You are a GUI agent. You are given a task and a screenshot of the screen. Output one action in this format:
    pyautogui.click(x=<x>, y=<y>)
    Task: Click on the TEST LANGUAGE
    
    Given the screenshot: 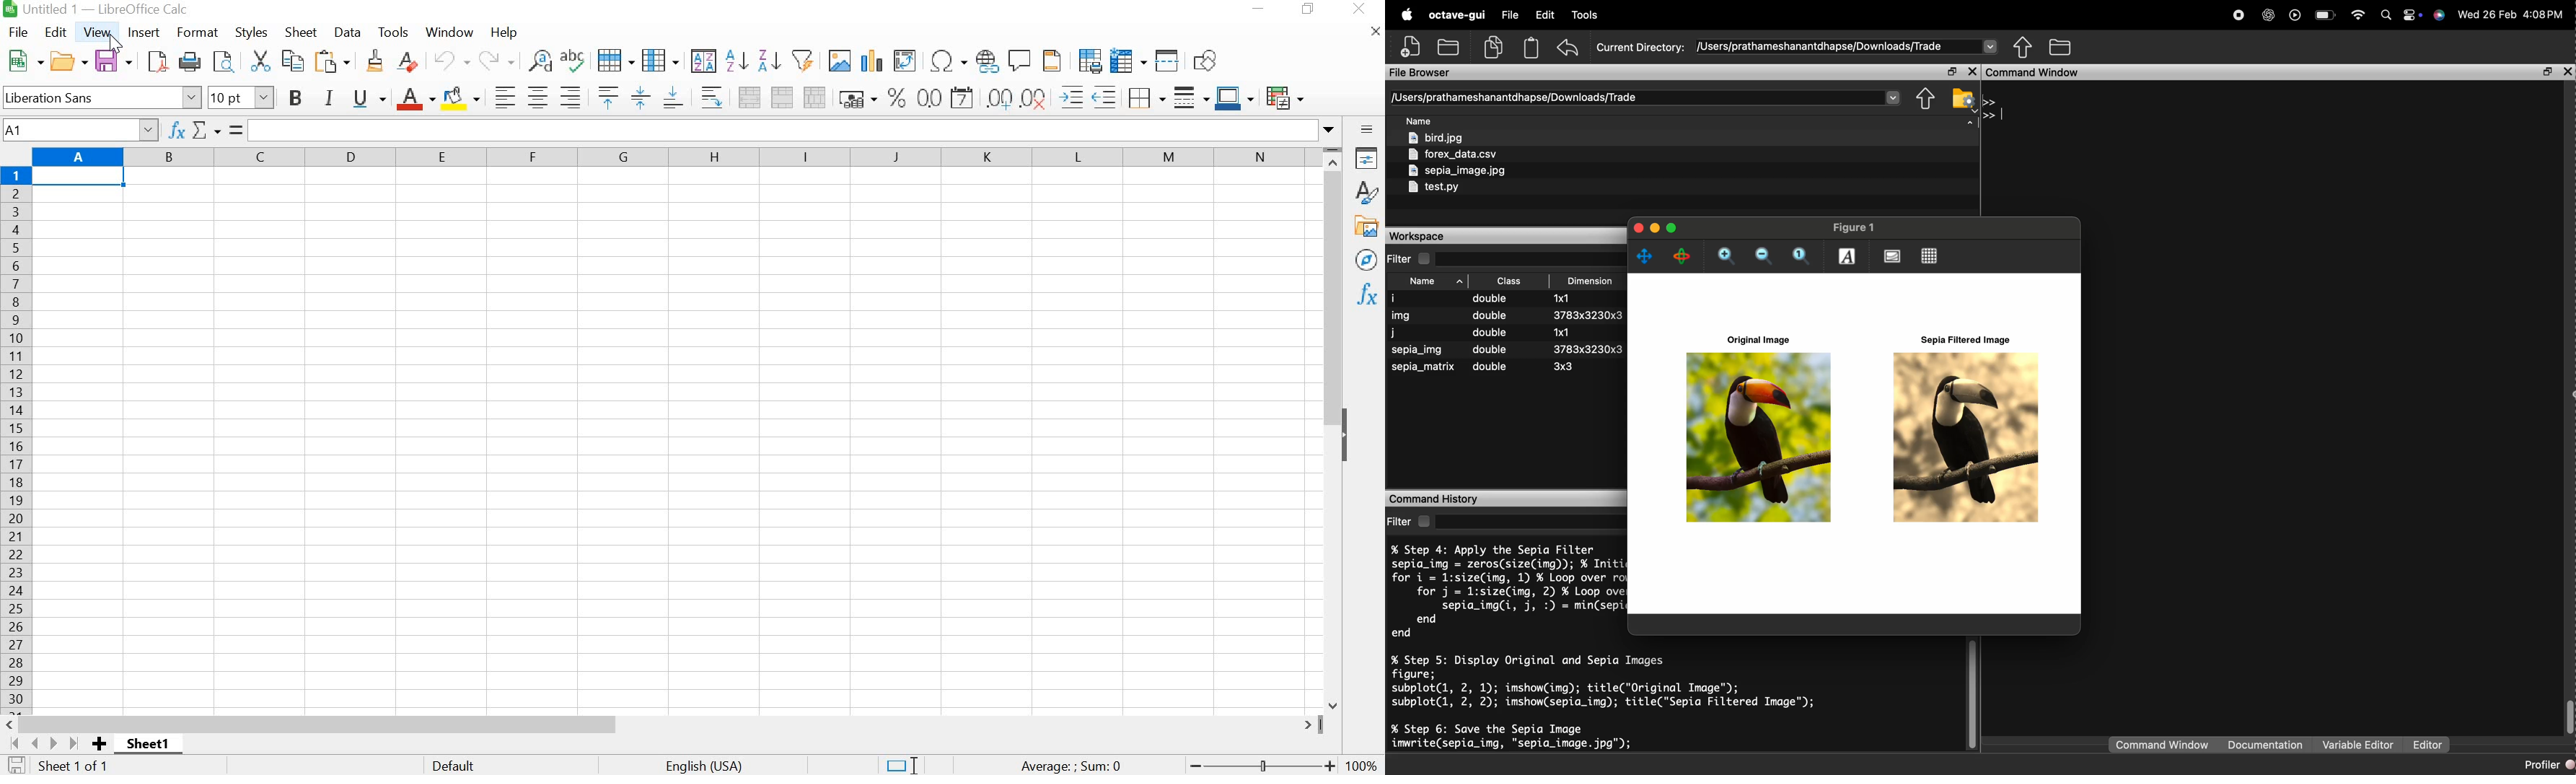 What is the action you would take?
    pyautogui.click(x=713, y=764)
    